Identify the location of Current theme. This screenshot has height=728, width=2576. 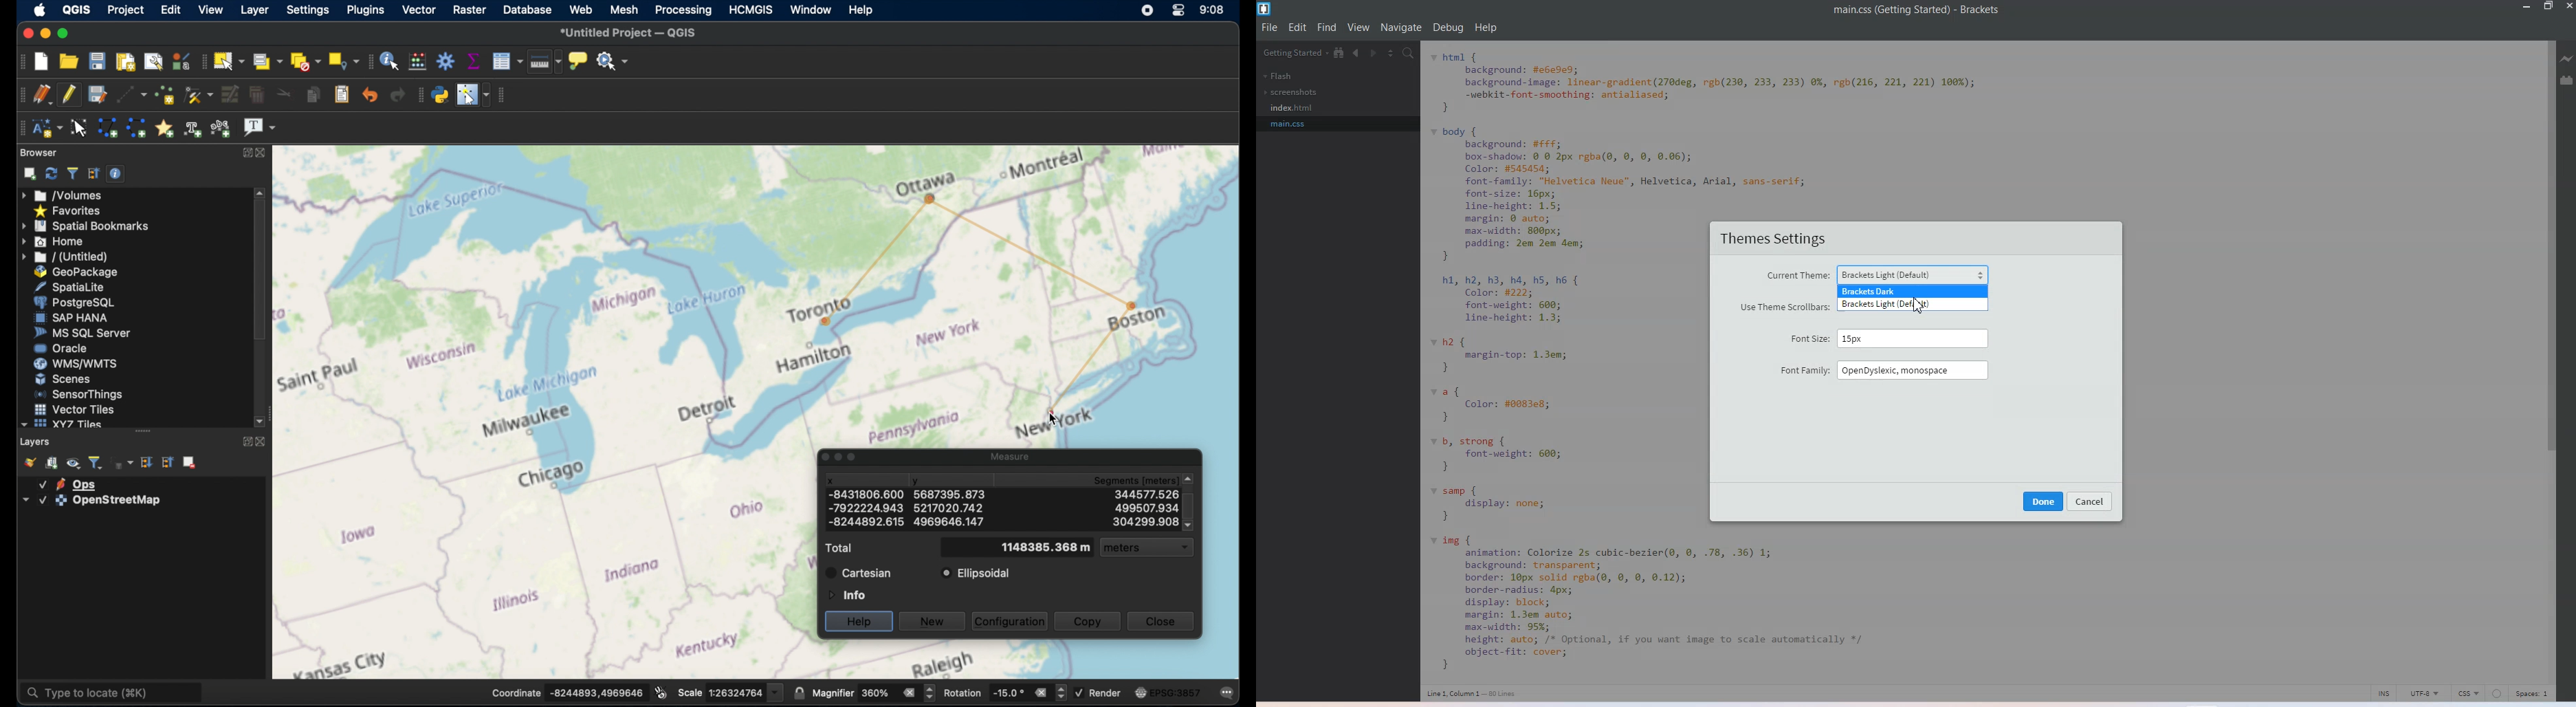
(1880, 274).